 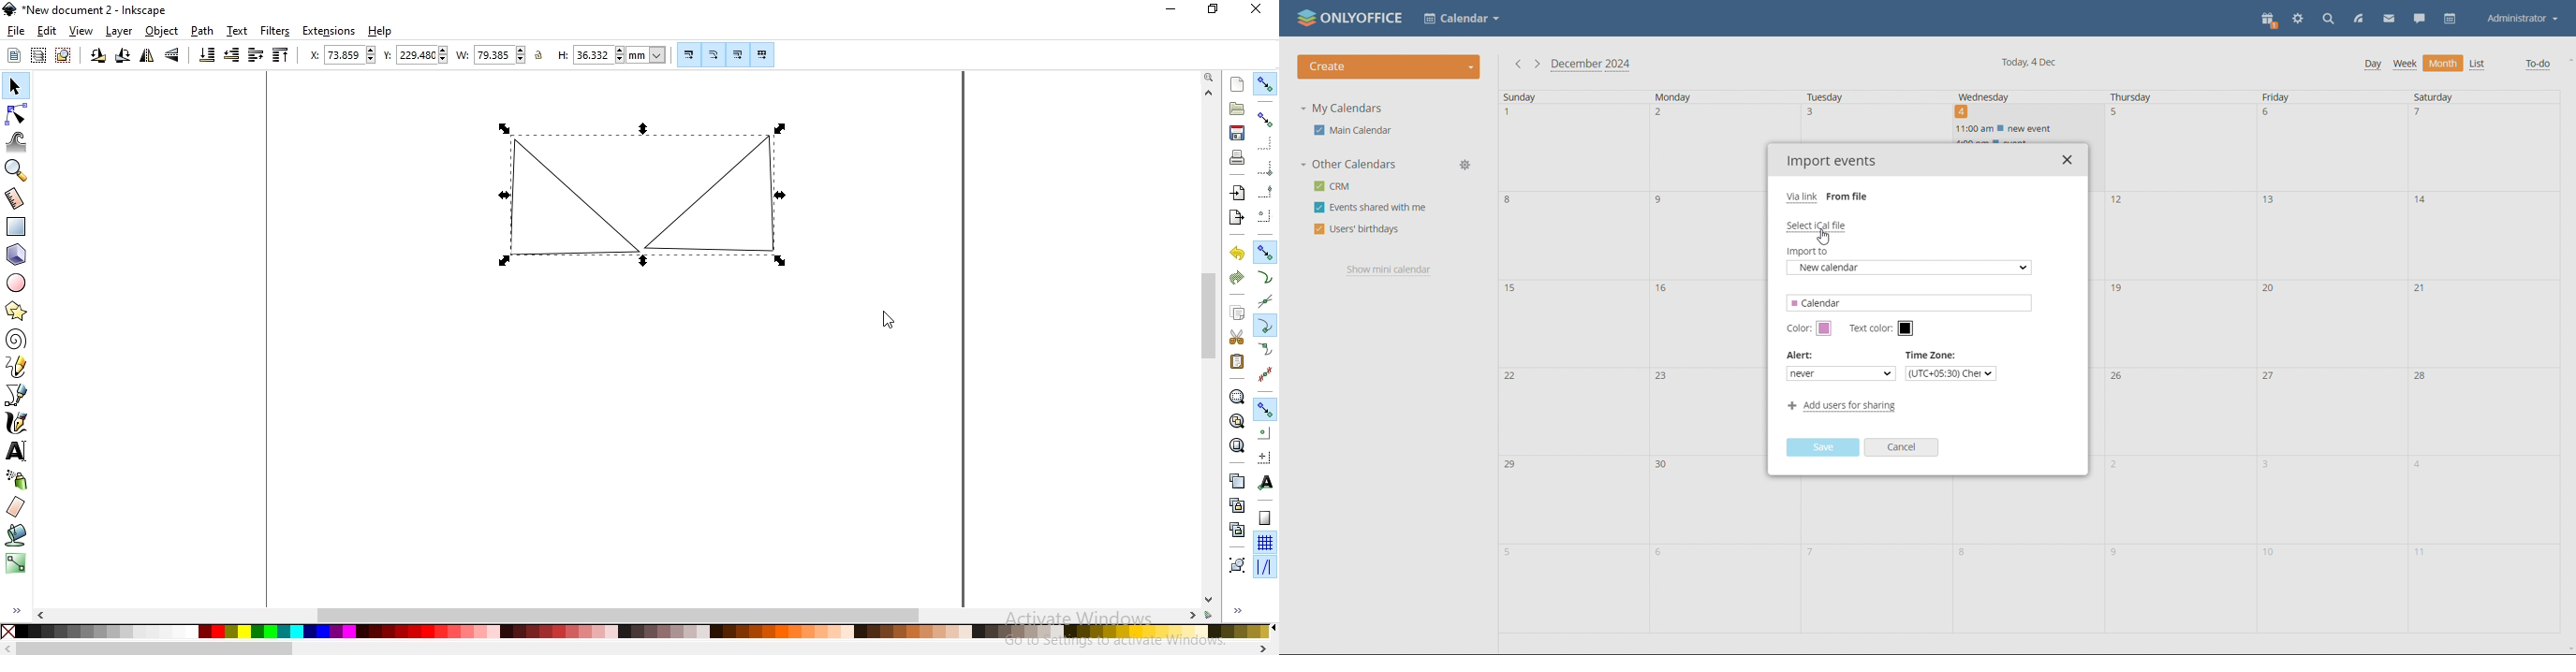 What do you see at coordinates (654, 195) in the screenshot?
I see `object image` at bounding box center [654, 195].